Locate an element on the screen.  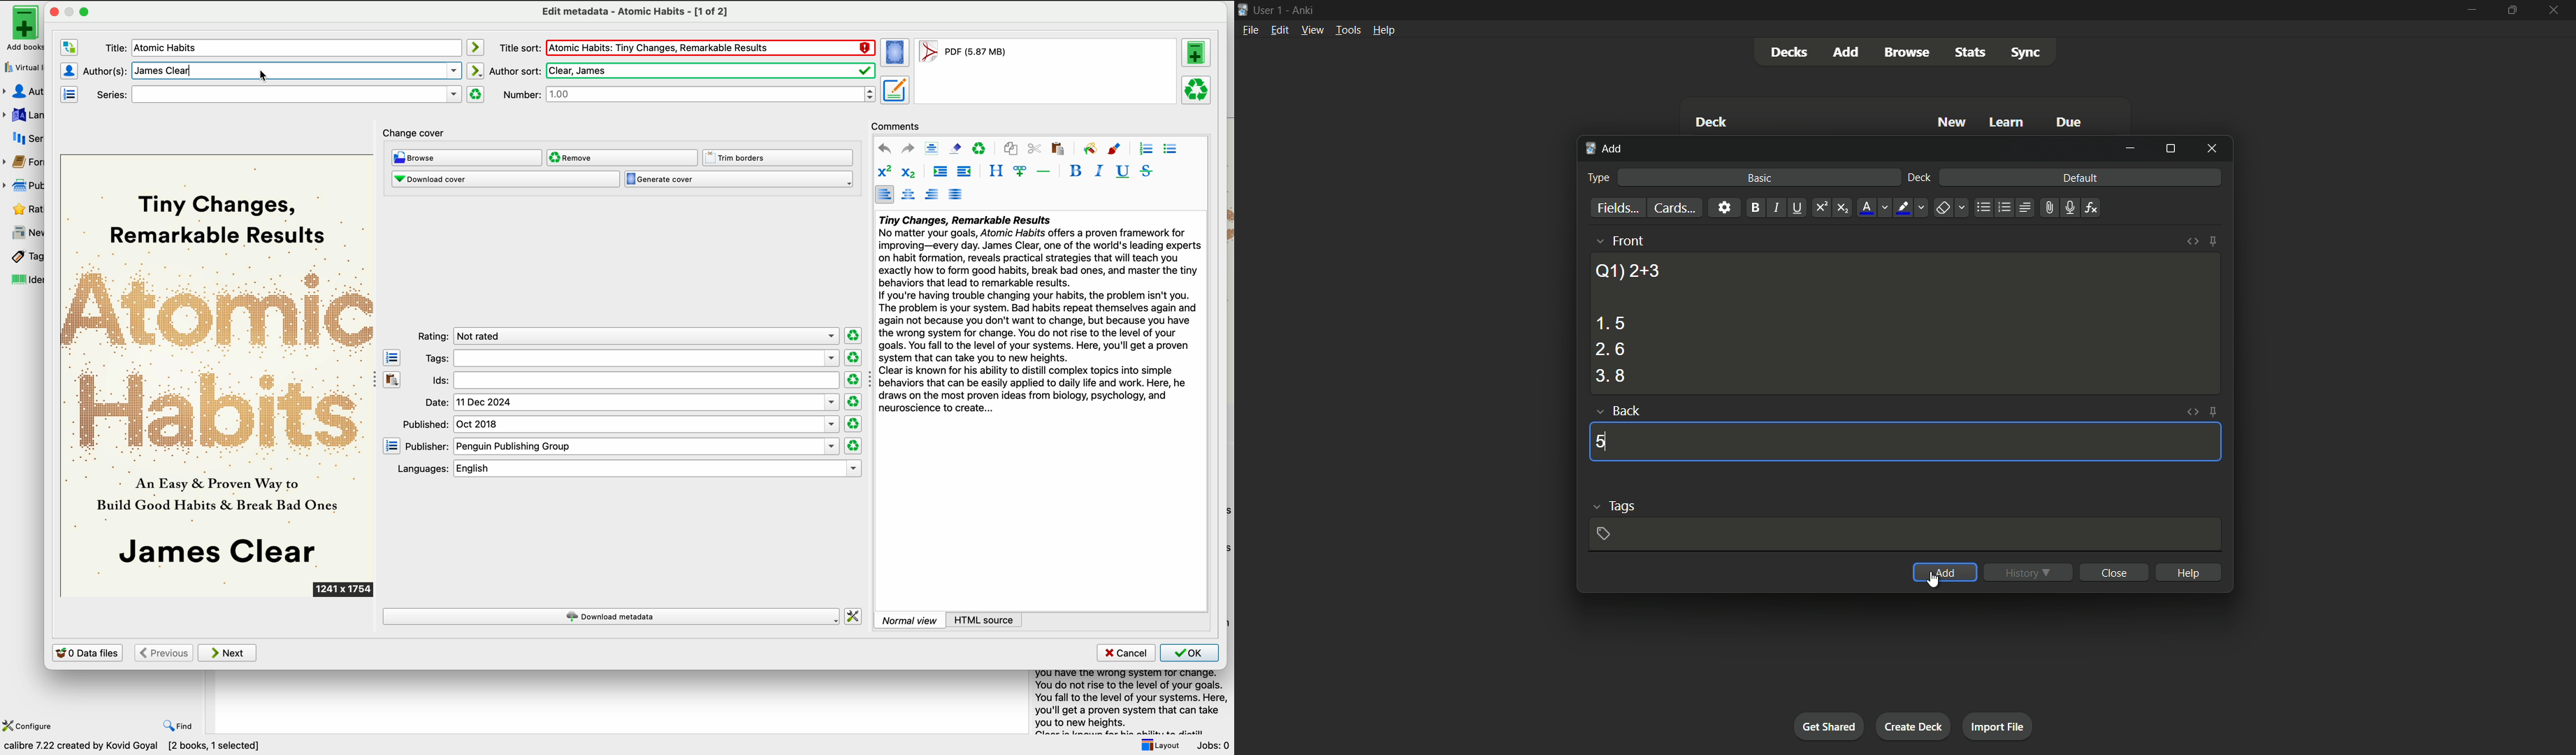
add books is located at coordinates (20, 29).